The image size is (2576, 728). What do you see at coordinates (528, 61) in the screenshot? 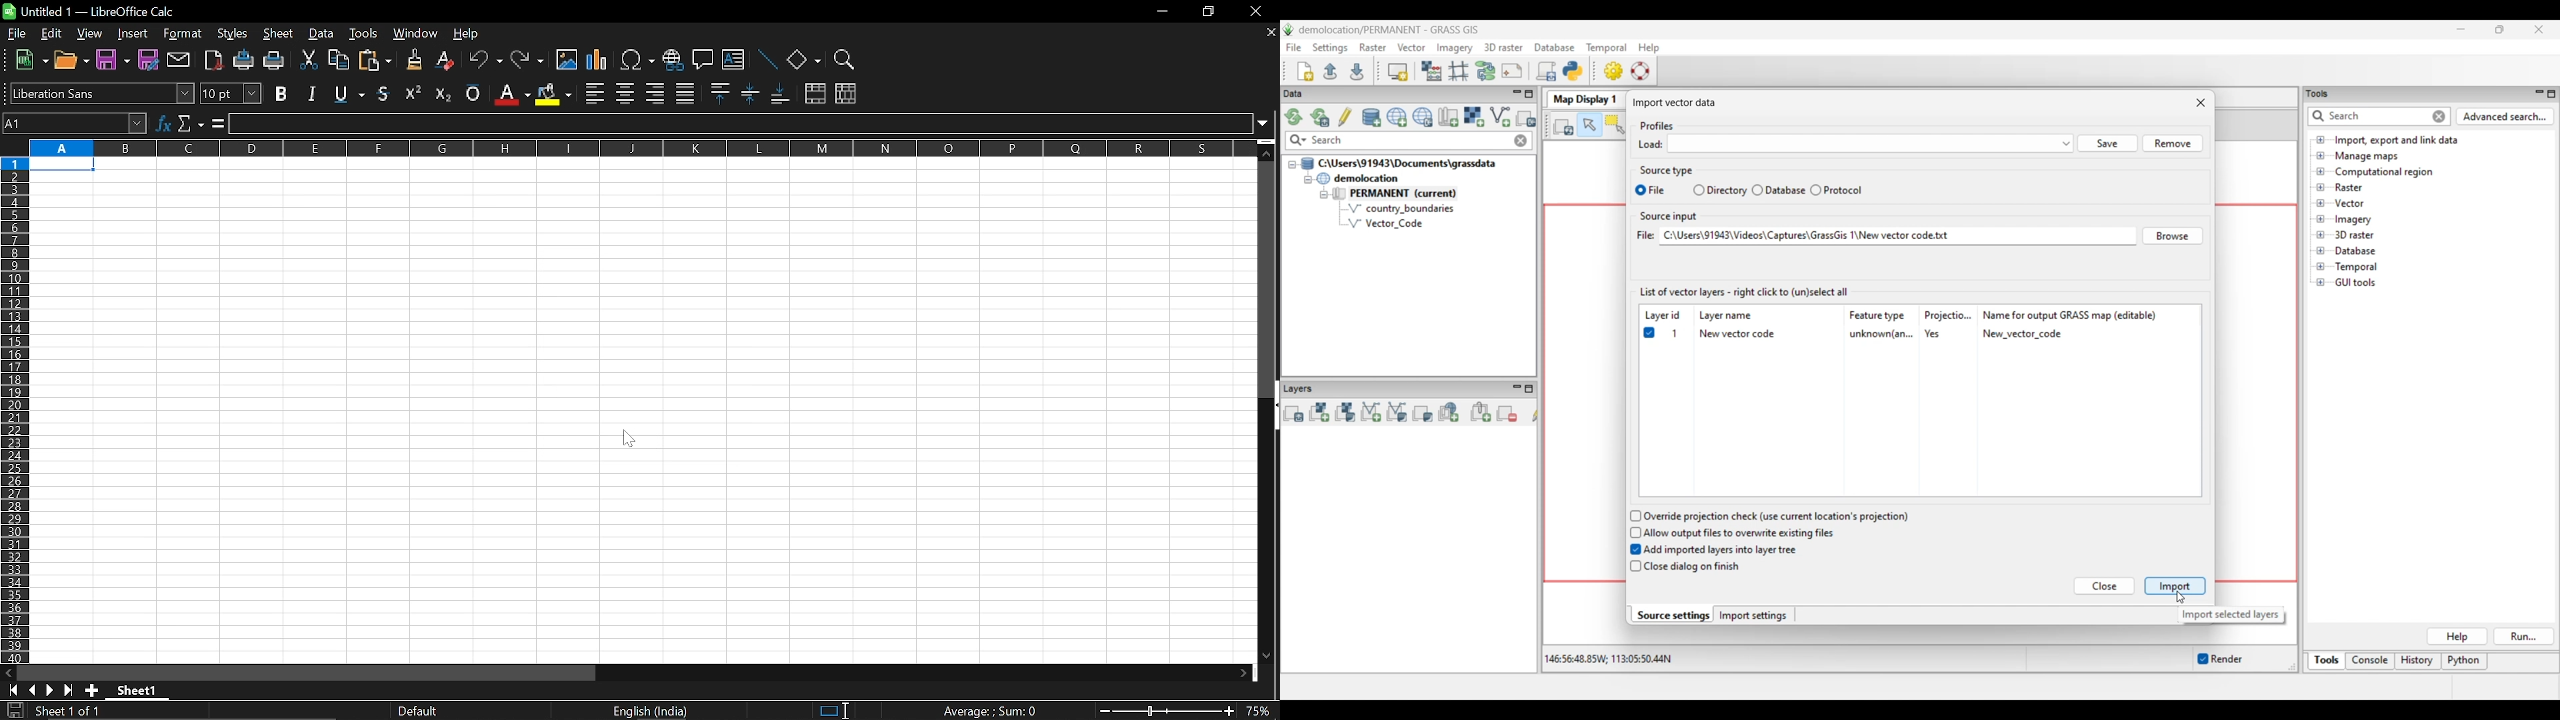
I see `redo` at bounding box center [528, 61].